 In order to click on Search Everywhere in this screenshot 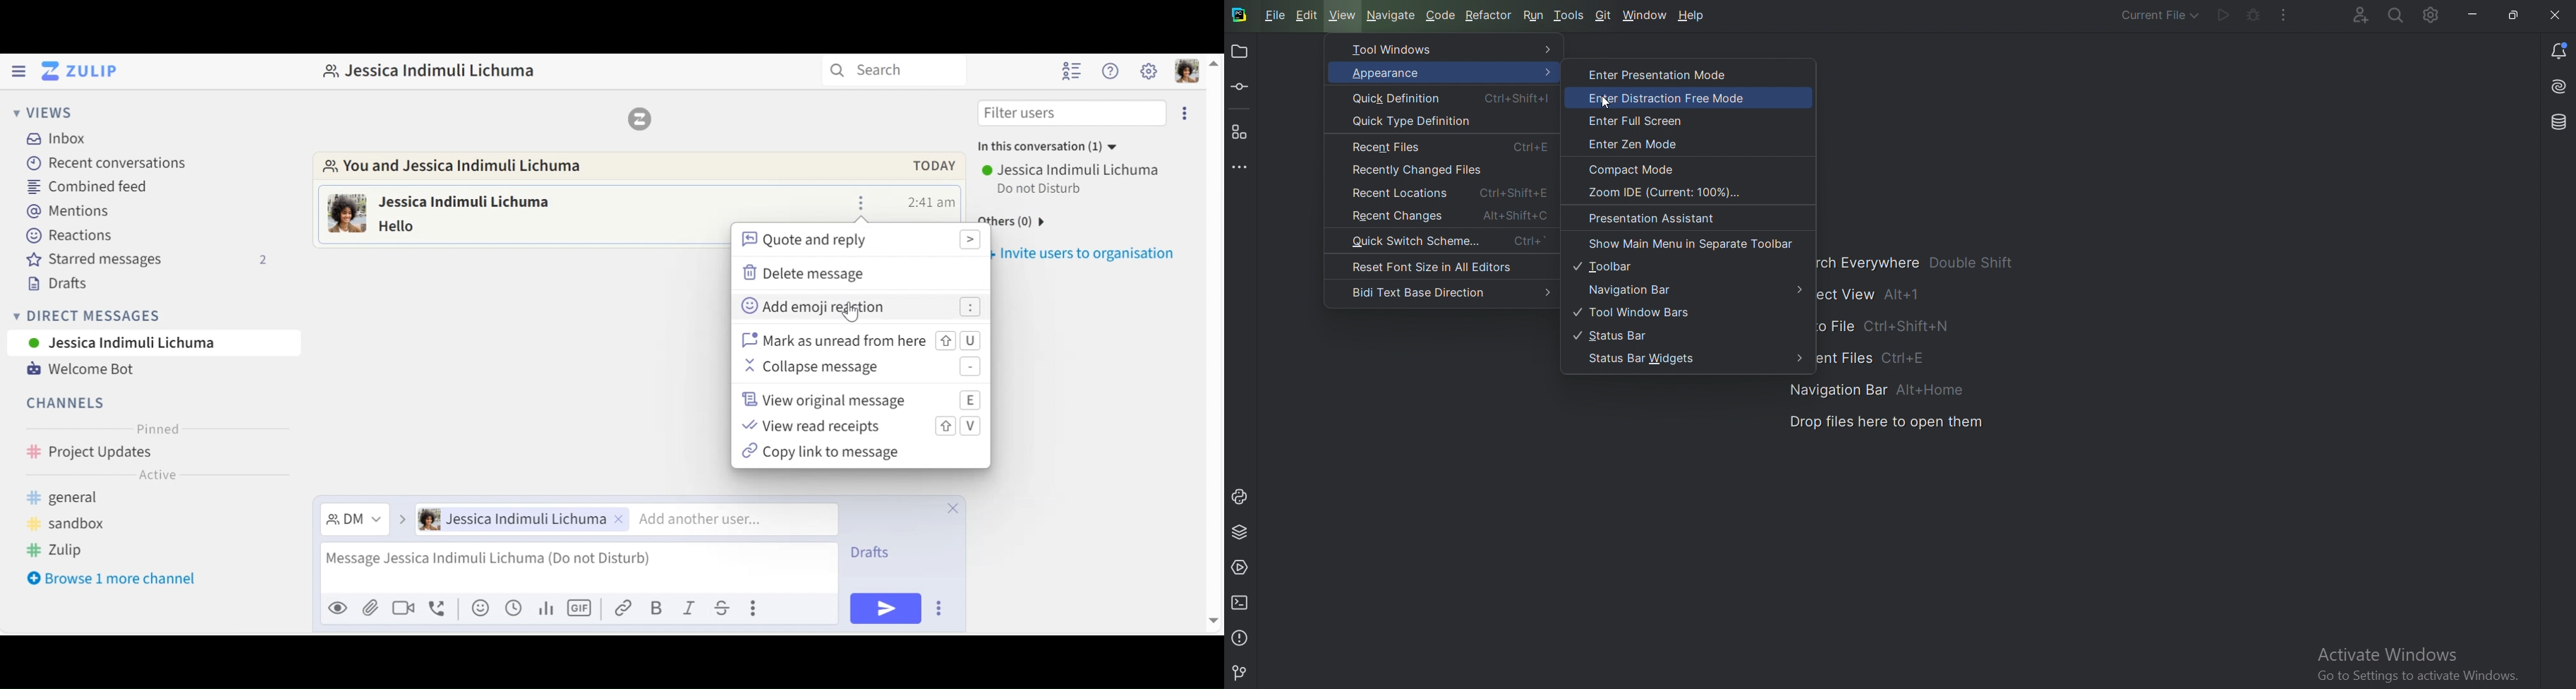, I will do `click(2395, 15)`.